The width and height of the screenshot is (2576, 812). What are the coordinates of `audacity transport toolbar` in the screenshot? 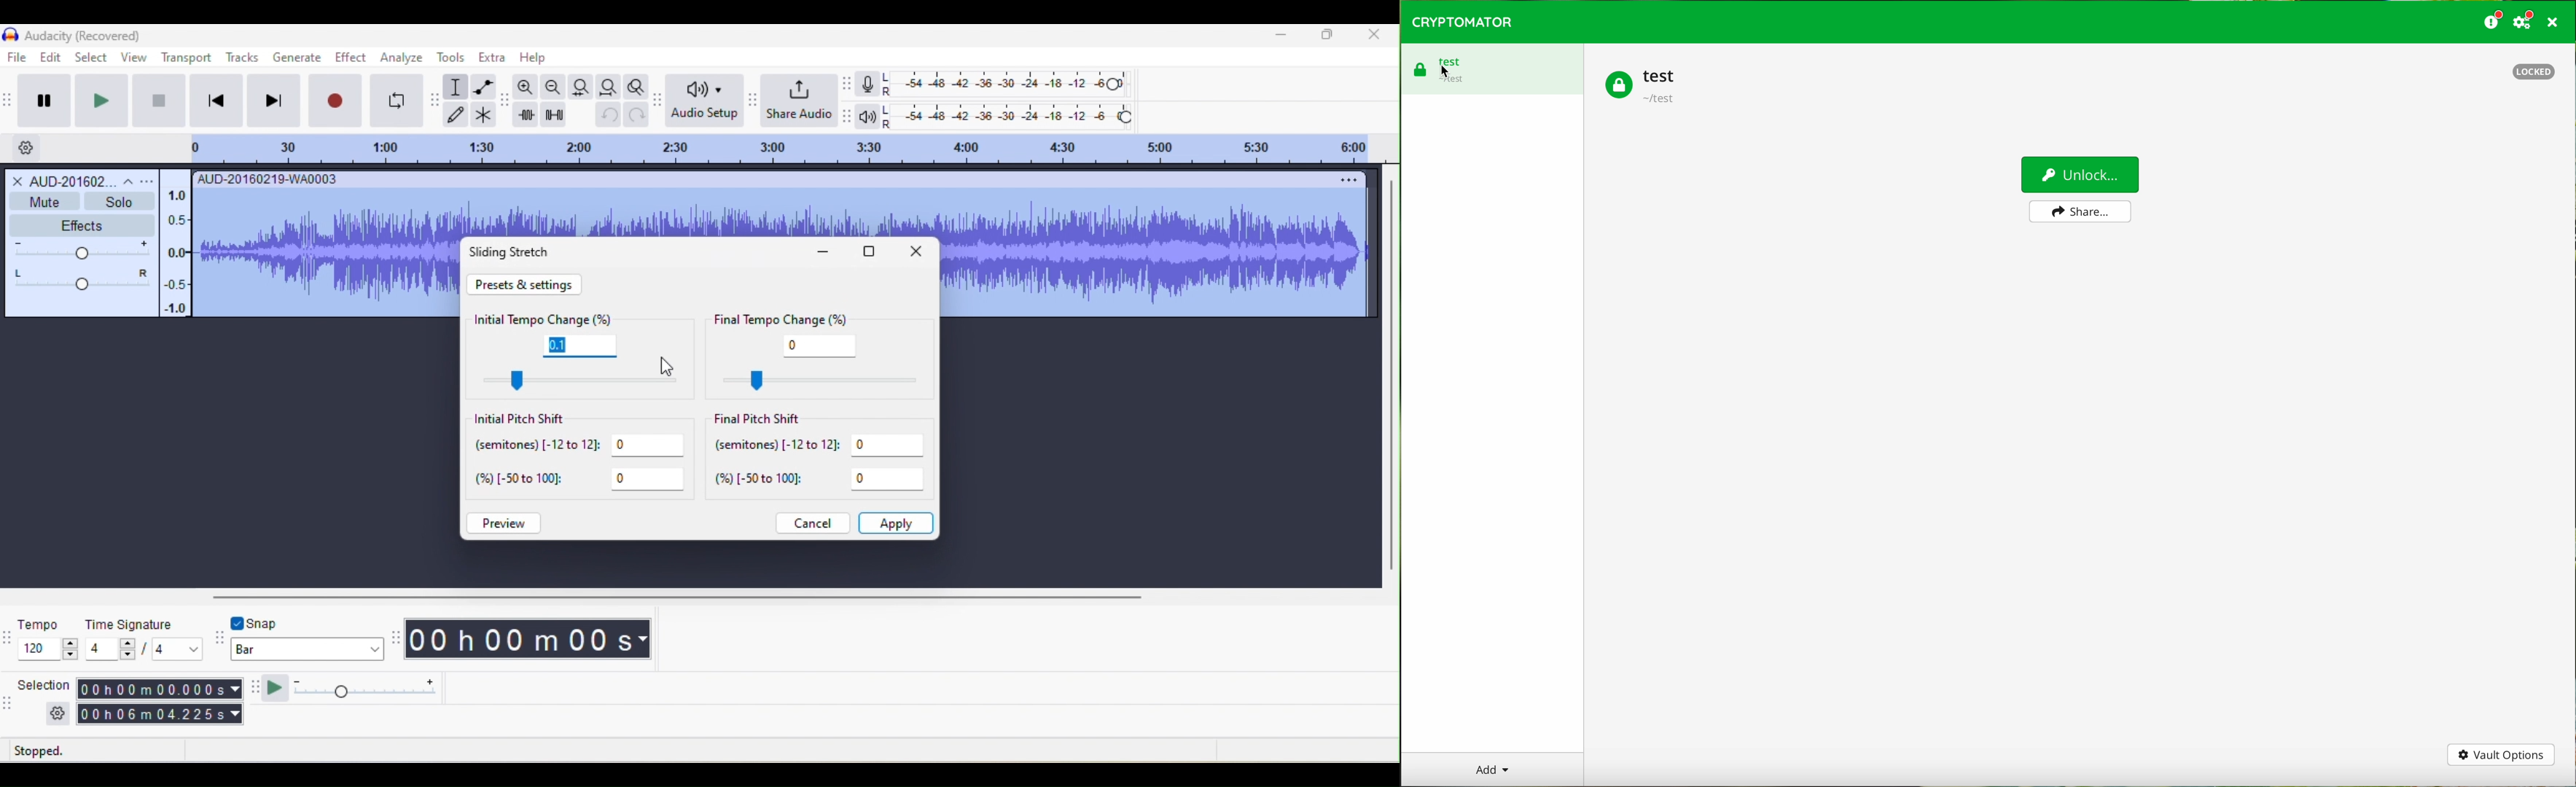 It's located at (9, 99).